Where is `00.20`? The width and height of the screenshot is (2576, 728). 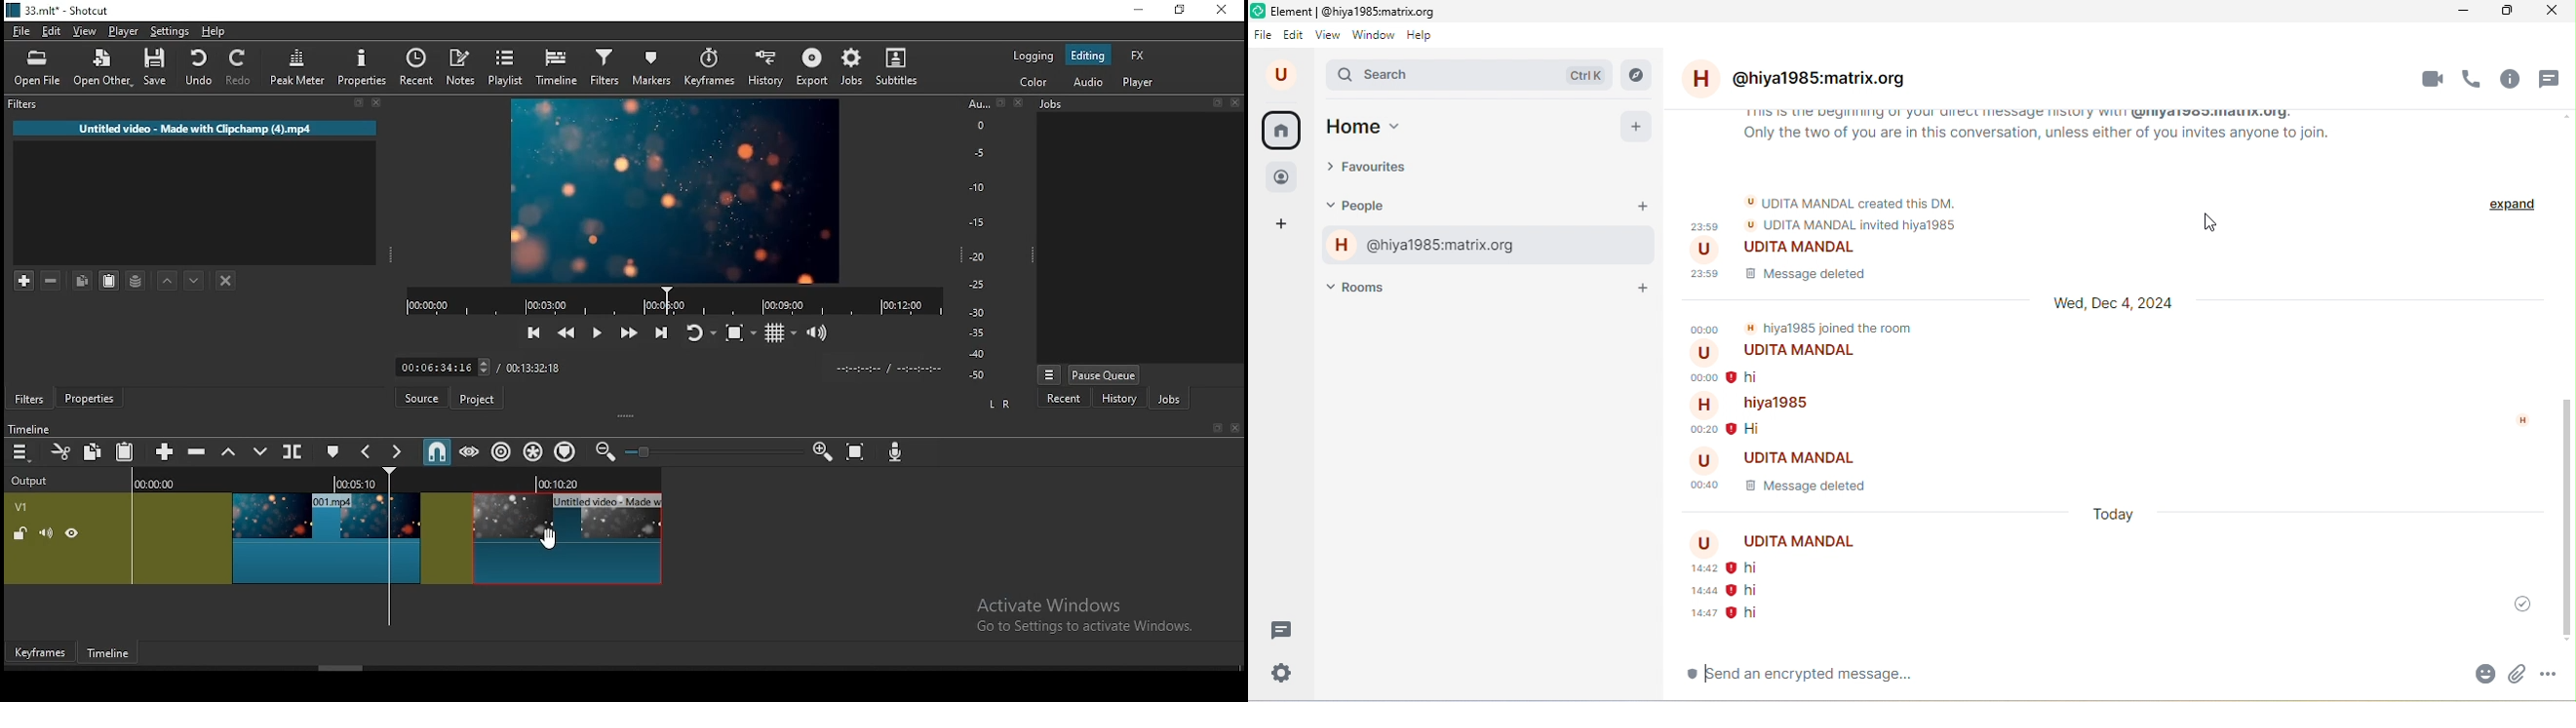
00.20 is located at coordinates (1697, 427).